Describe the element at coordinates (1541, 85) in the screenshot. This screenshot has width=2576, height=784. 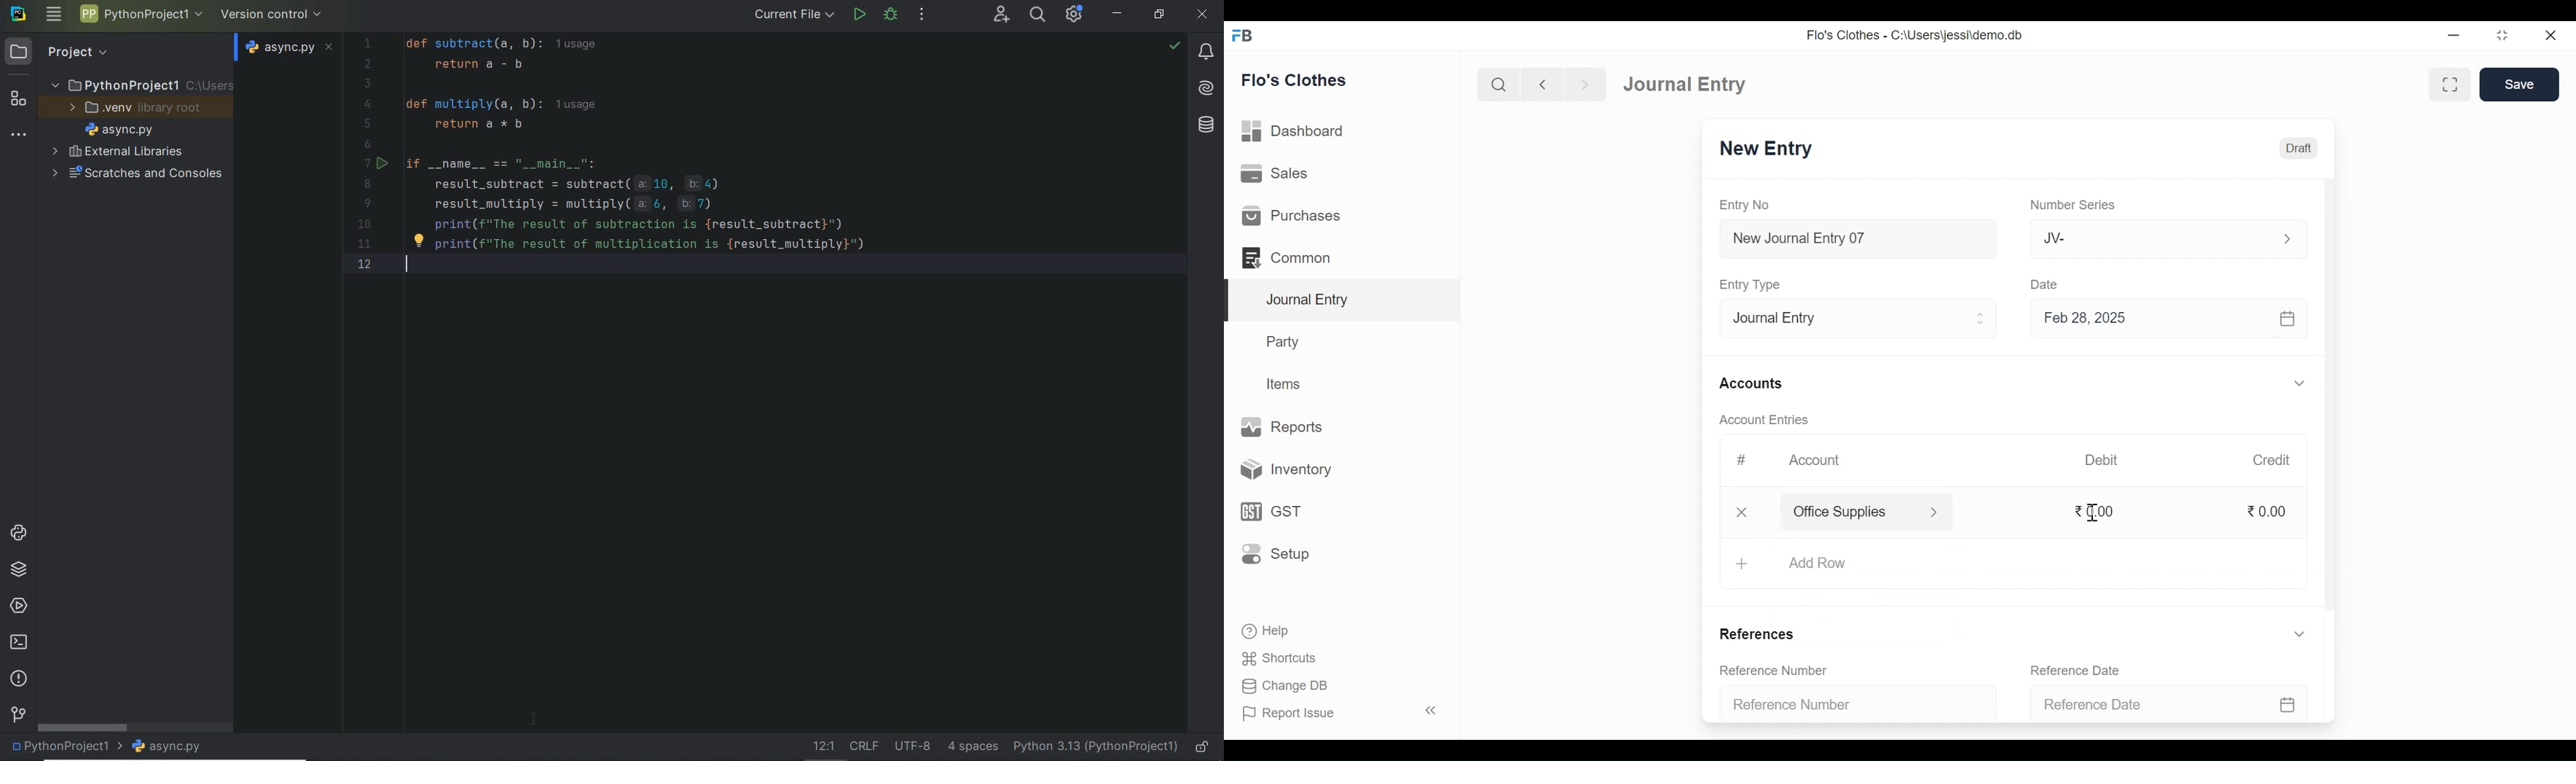
I see `Navigate Back` at that location.